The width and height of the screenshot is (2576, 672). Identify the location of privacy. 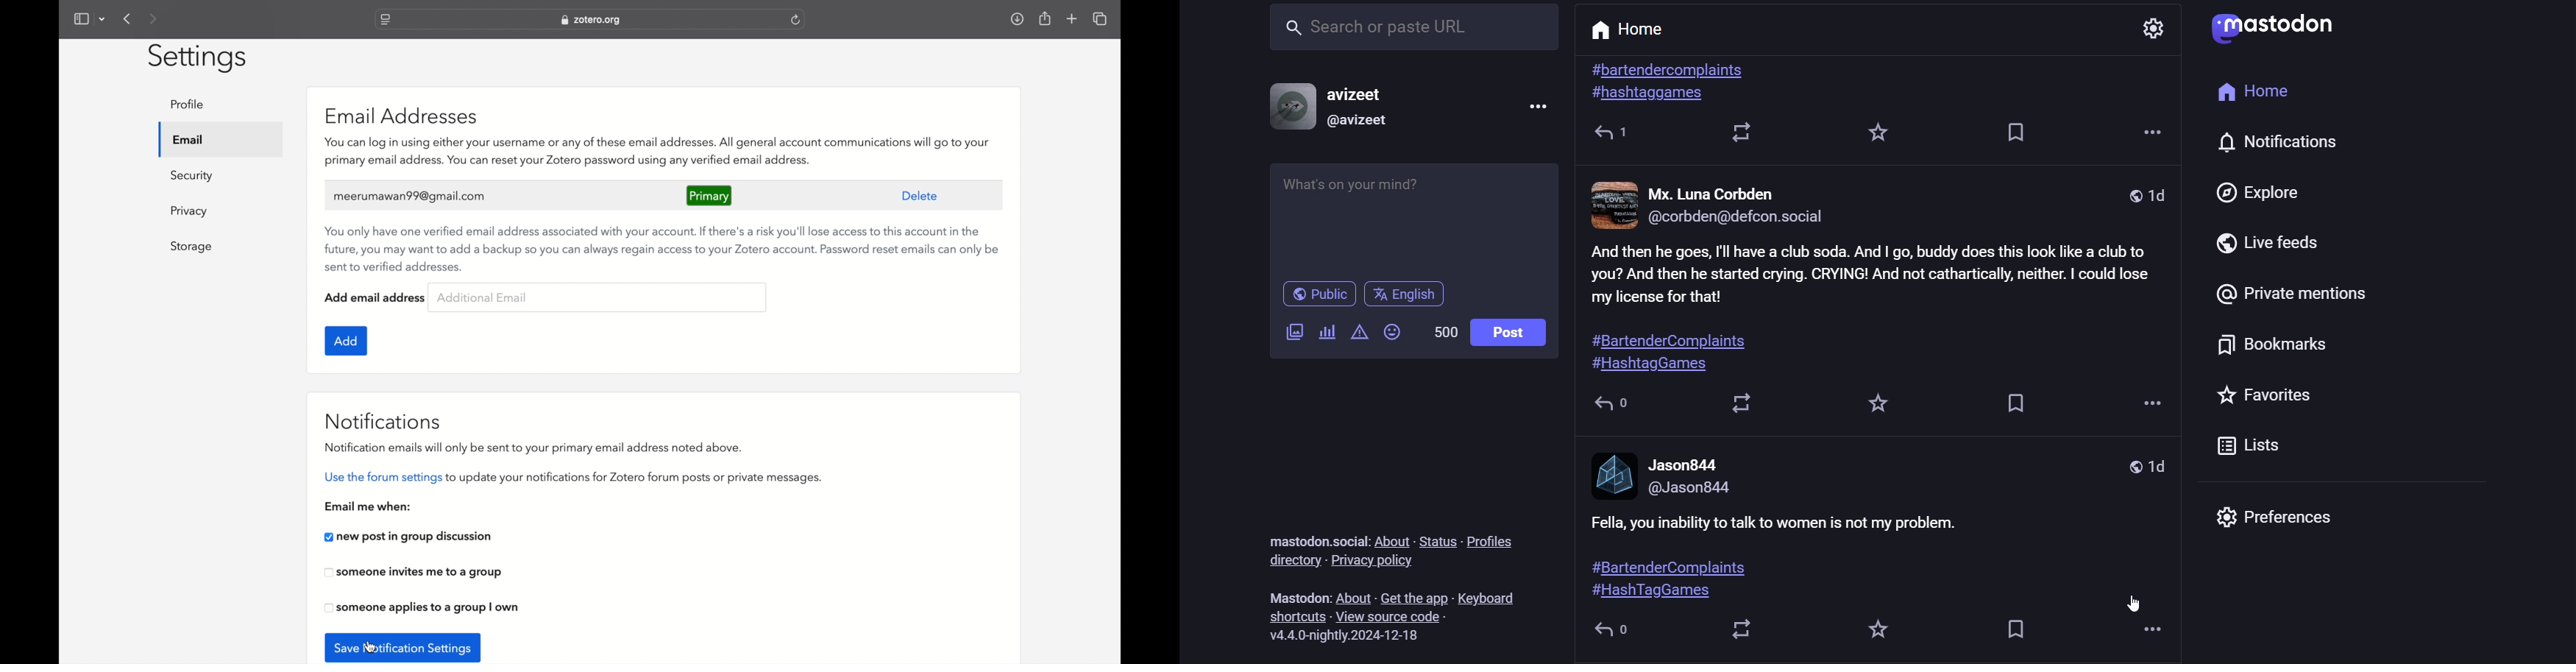
(191, 211).